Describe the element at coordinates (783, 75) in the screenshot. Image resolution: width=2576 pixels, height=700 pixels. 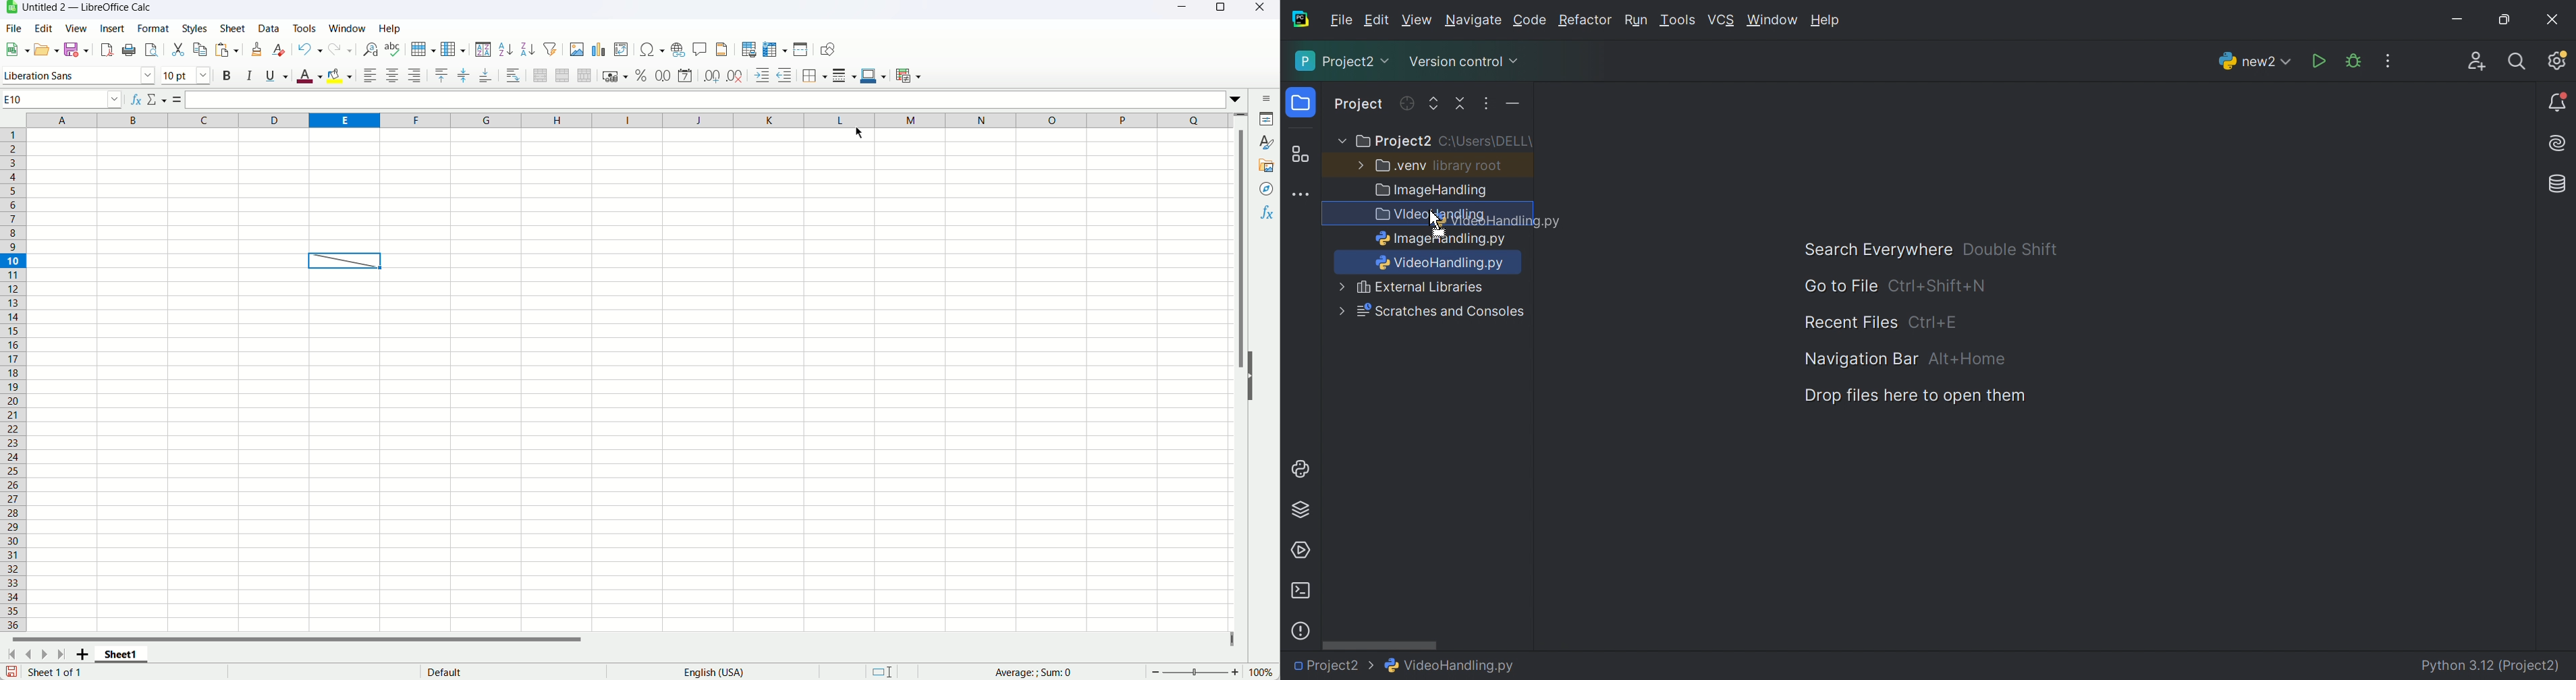
I see `Decrease indent` at that location.